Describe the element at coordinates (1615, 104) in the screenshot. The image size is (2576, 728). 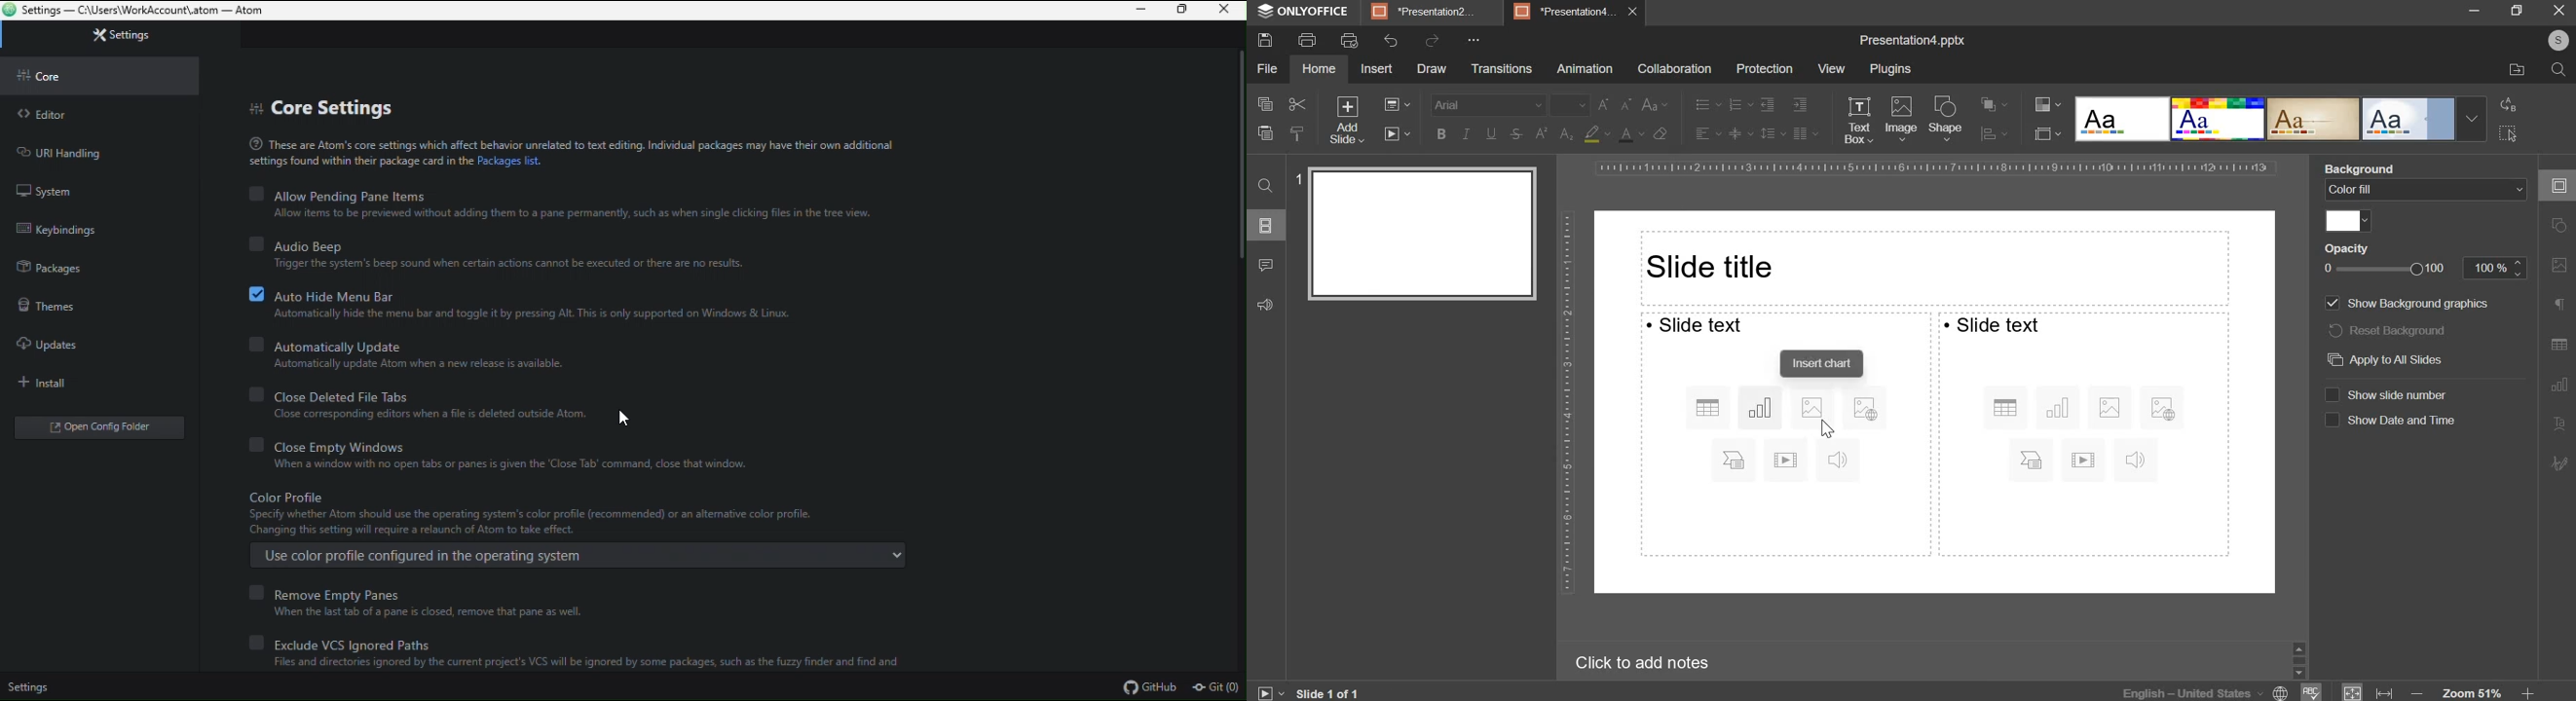
I see `change font size` at that location.